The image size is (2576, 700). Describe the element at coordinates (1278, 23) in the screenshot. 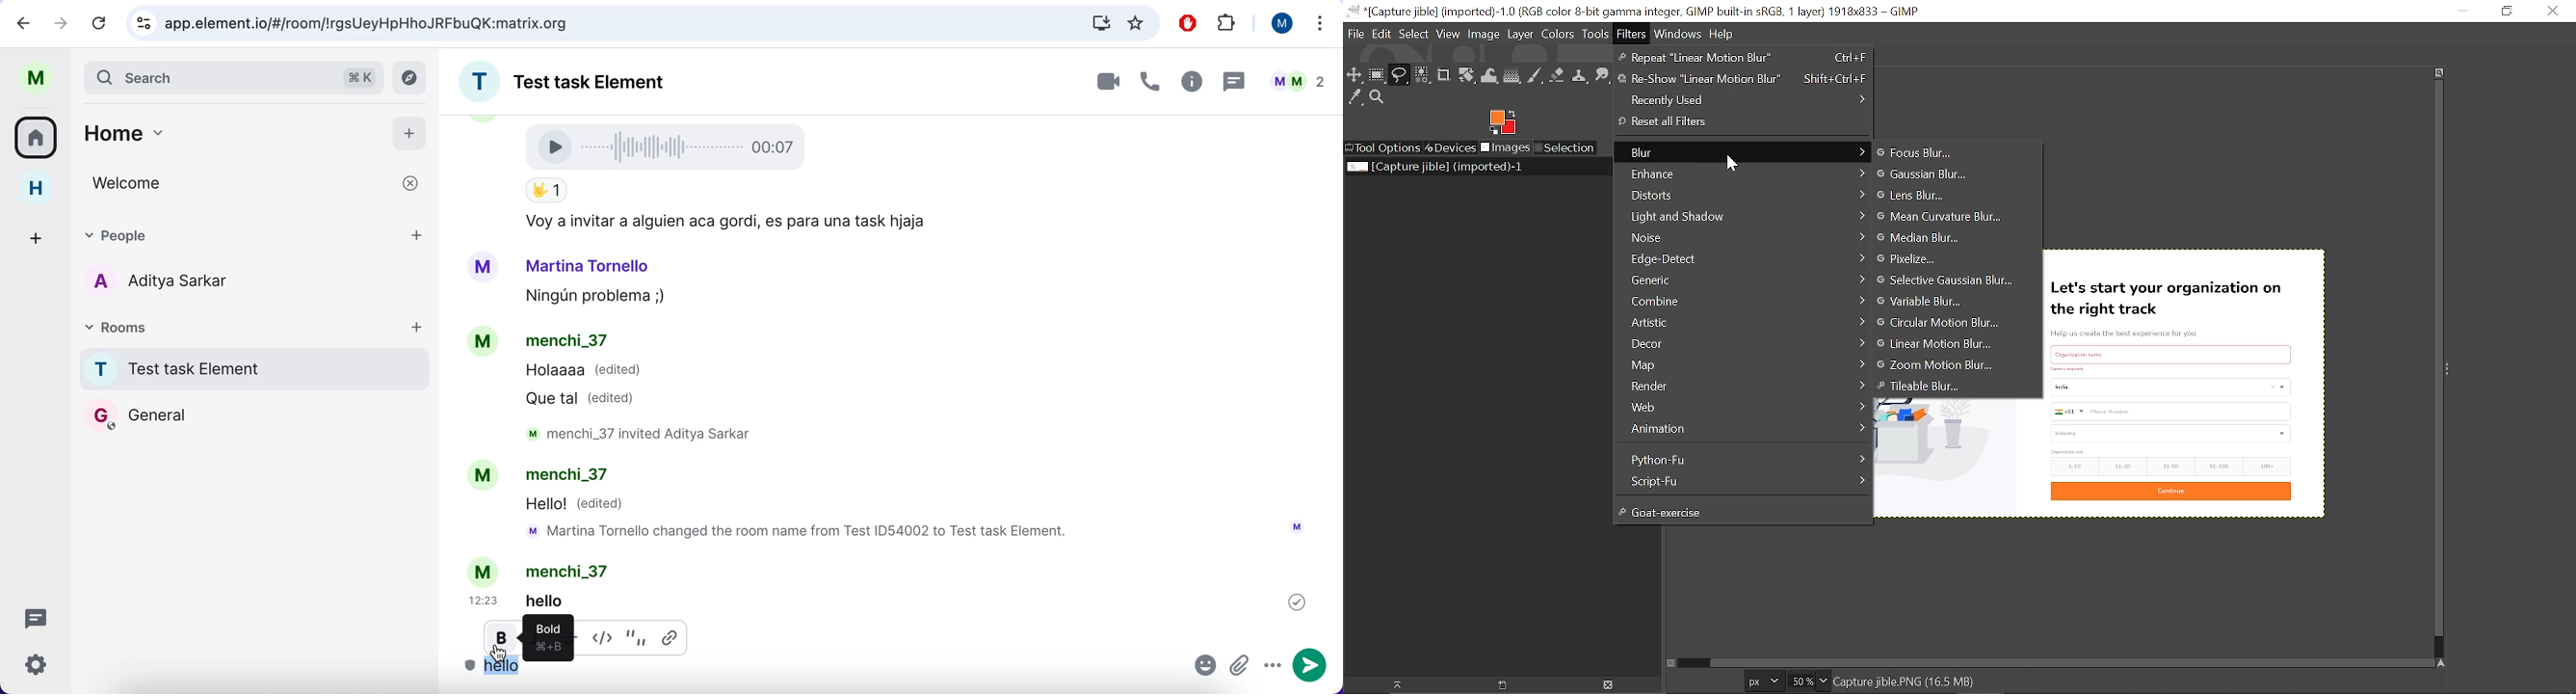

I see `user` at that location.